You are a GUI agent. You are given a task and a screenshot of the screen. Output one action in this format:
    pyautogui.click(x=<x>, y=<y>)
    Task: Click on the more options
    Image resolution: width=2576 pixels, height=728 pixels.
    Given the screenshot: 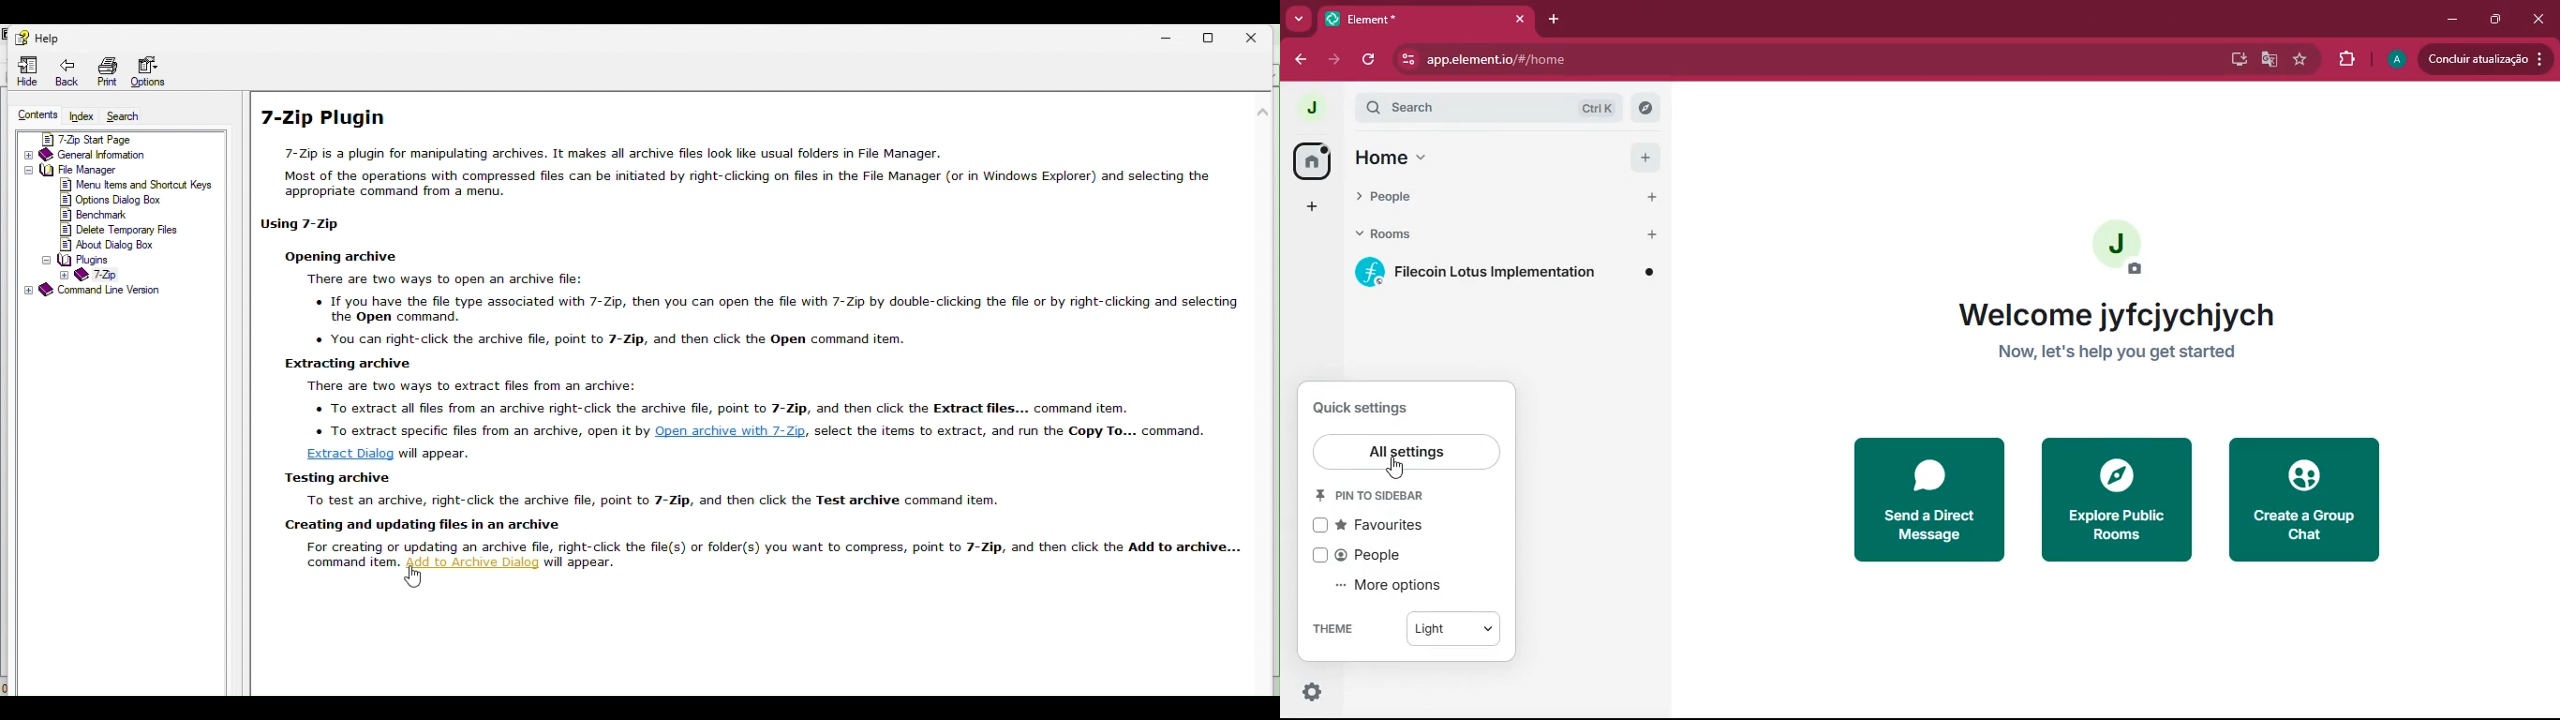 What is the action you would take?
    pyautogui.click(x=1395, y=586)
    